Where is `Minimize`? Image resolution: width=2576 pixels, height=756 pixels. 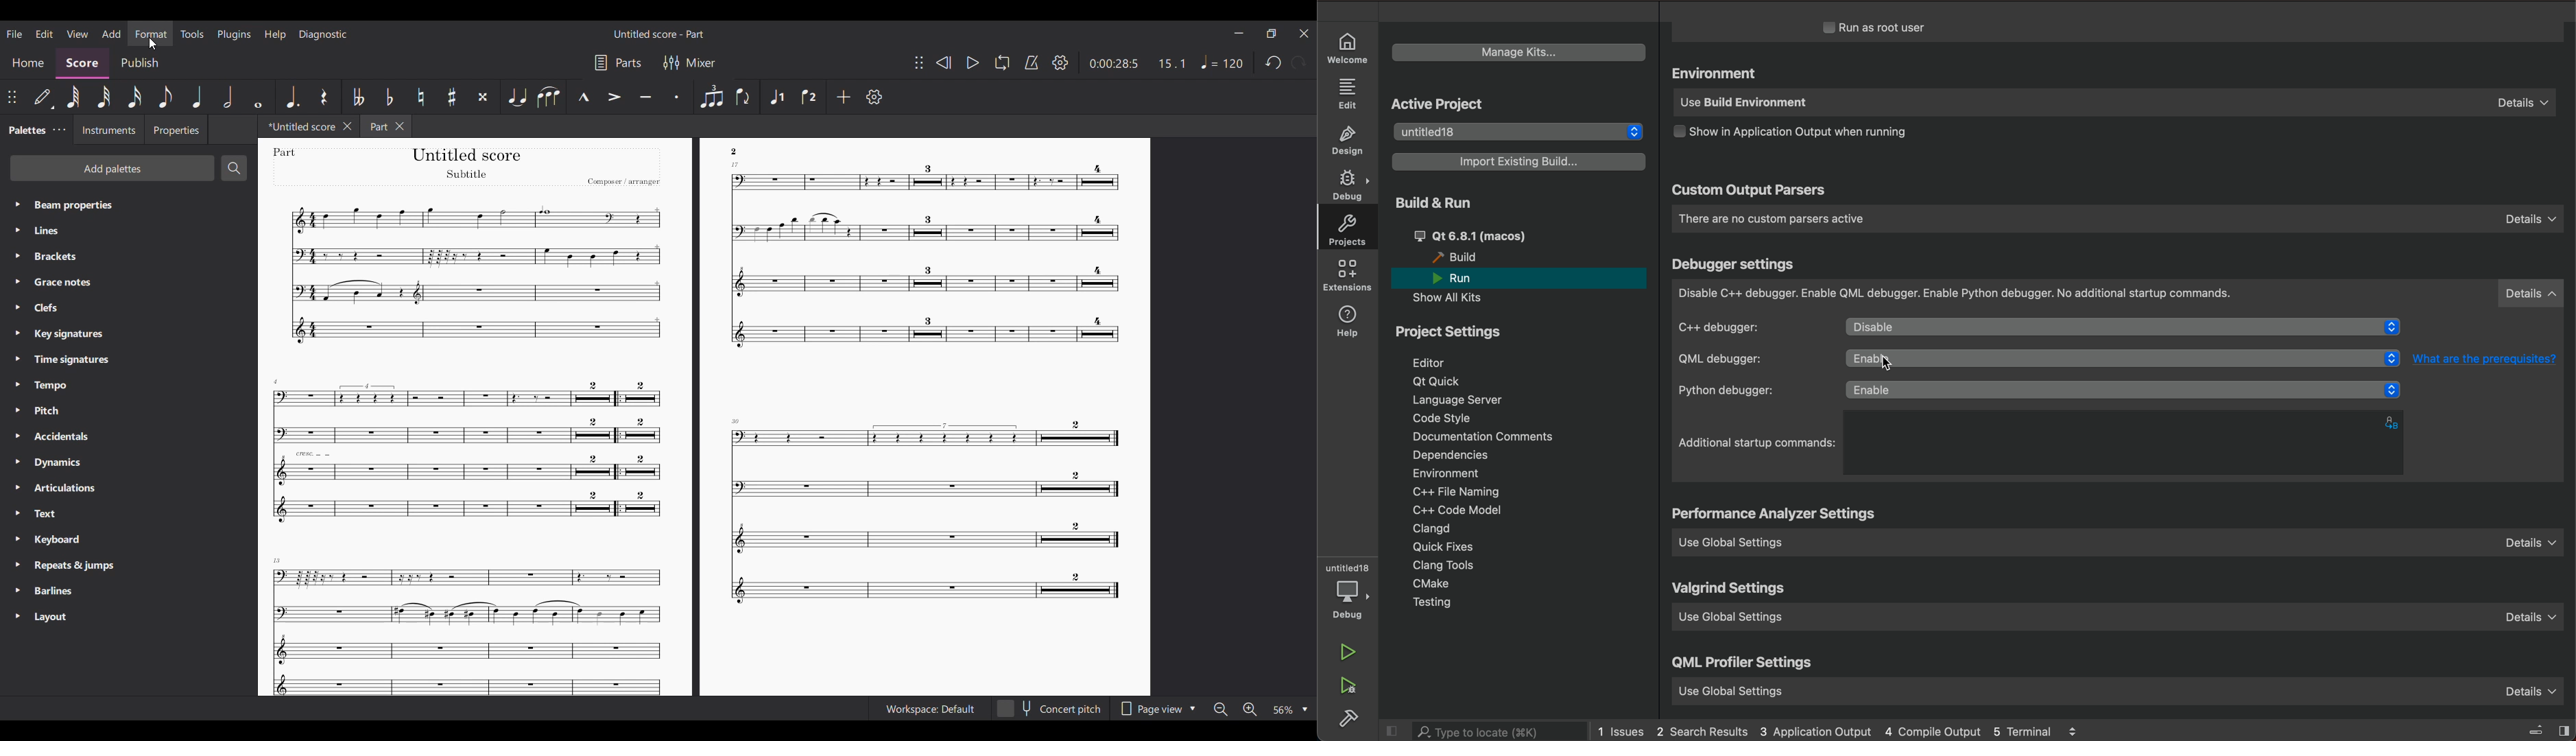 Minimize is located at coordinates (1239, 33).